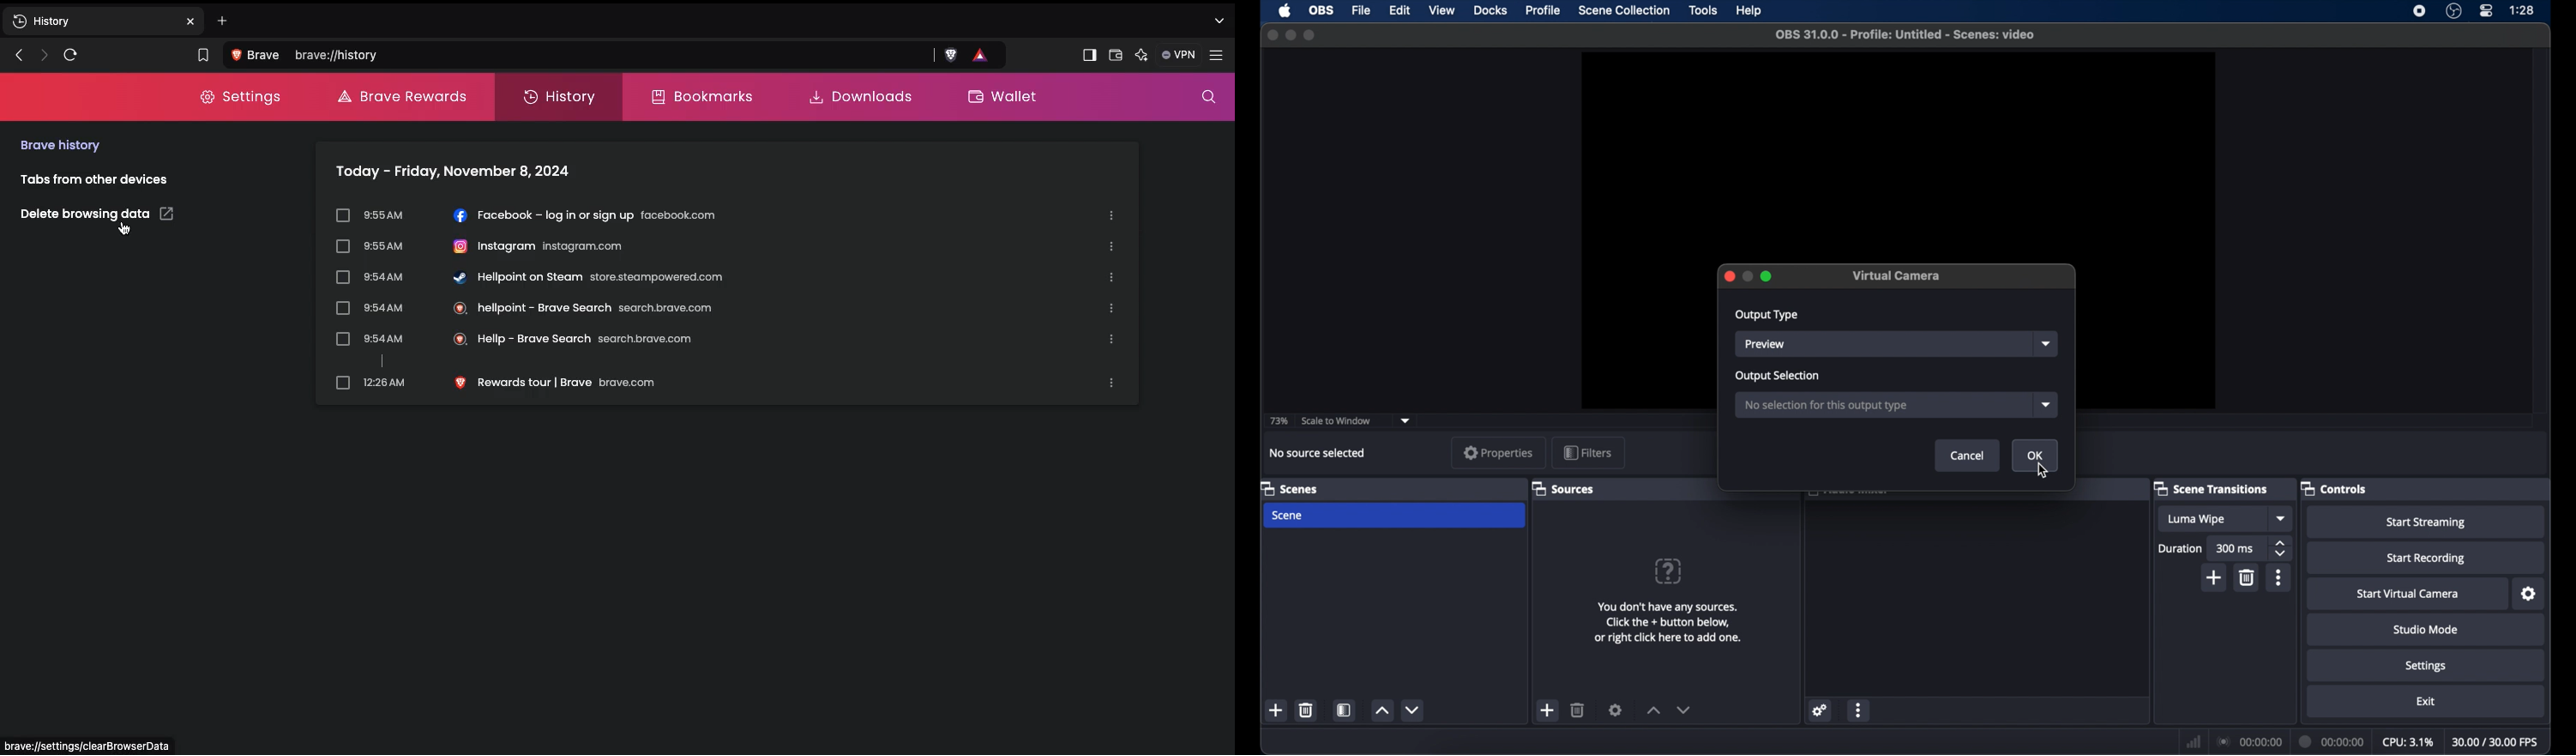 This screenshot has width=2576, height=756. What do you see at coordinates (1295, 489) in the screenshot?
I see `scenes` at bounding box center [1295, 489].